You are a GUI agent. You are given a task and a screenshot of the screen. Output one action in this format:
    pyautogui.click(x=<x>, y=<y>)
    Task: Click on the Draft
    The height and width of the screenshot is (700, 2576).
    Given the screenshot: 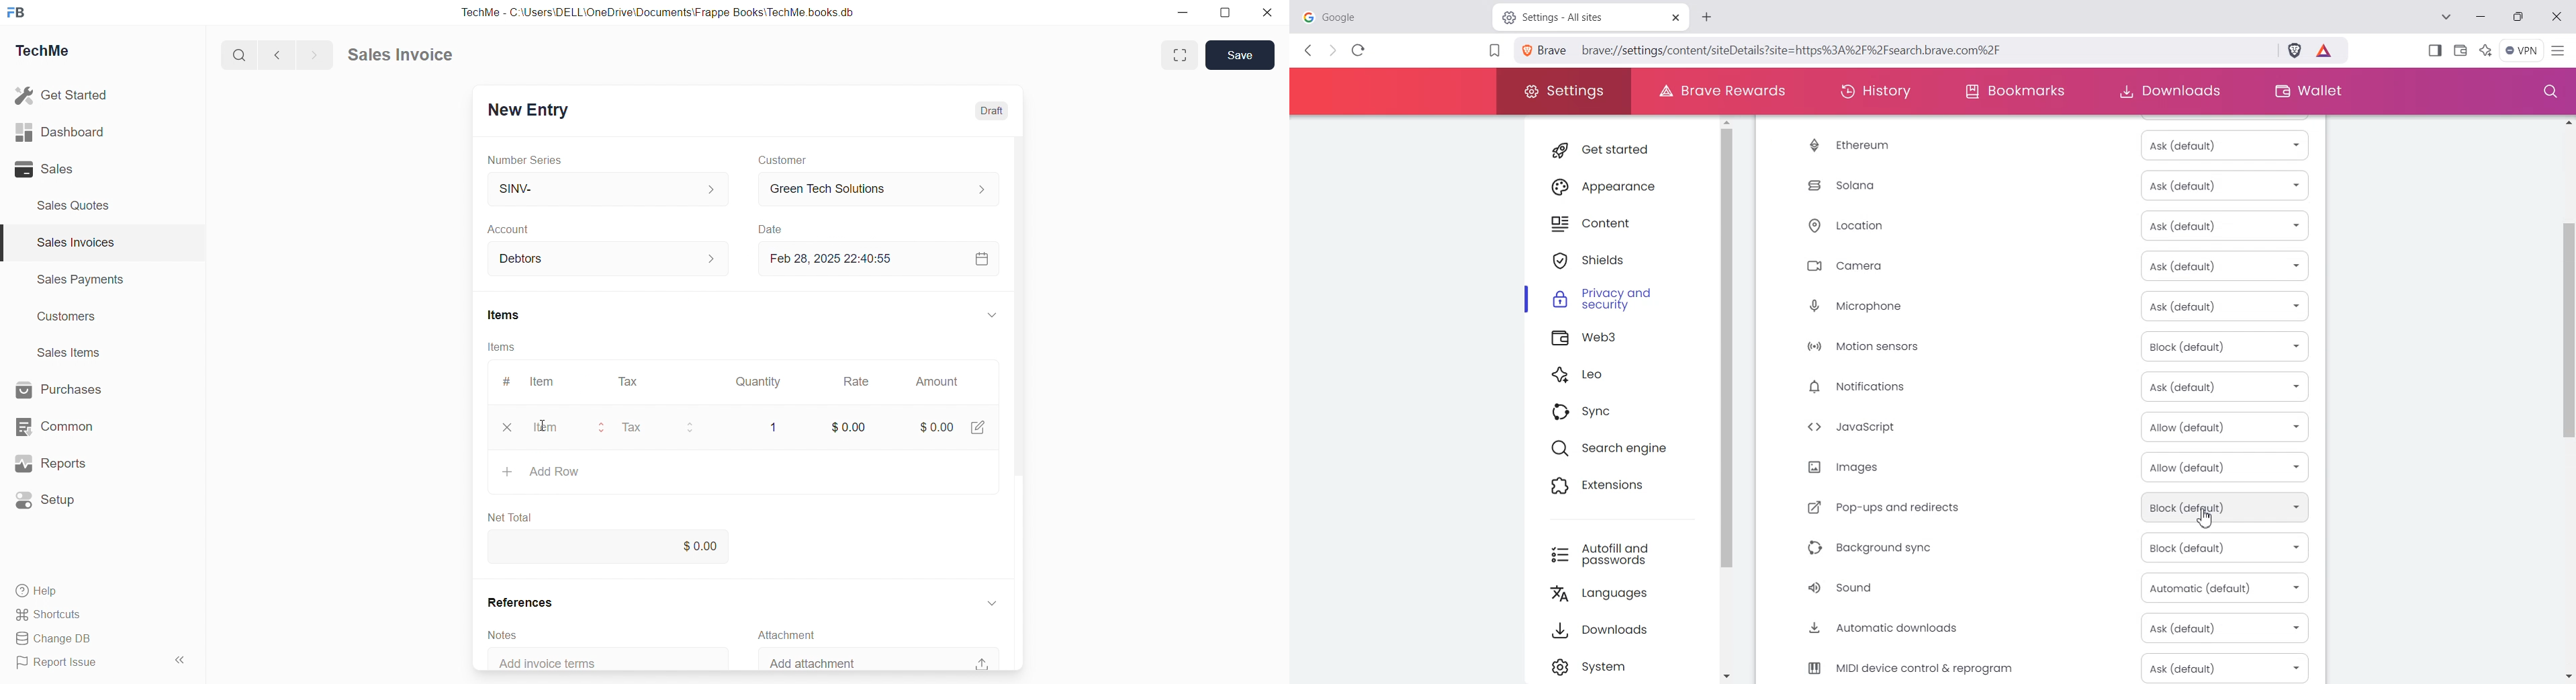 What is the action you would take?
    pyautogui.click(x=991, y=112)
    